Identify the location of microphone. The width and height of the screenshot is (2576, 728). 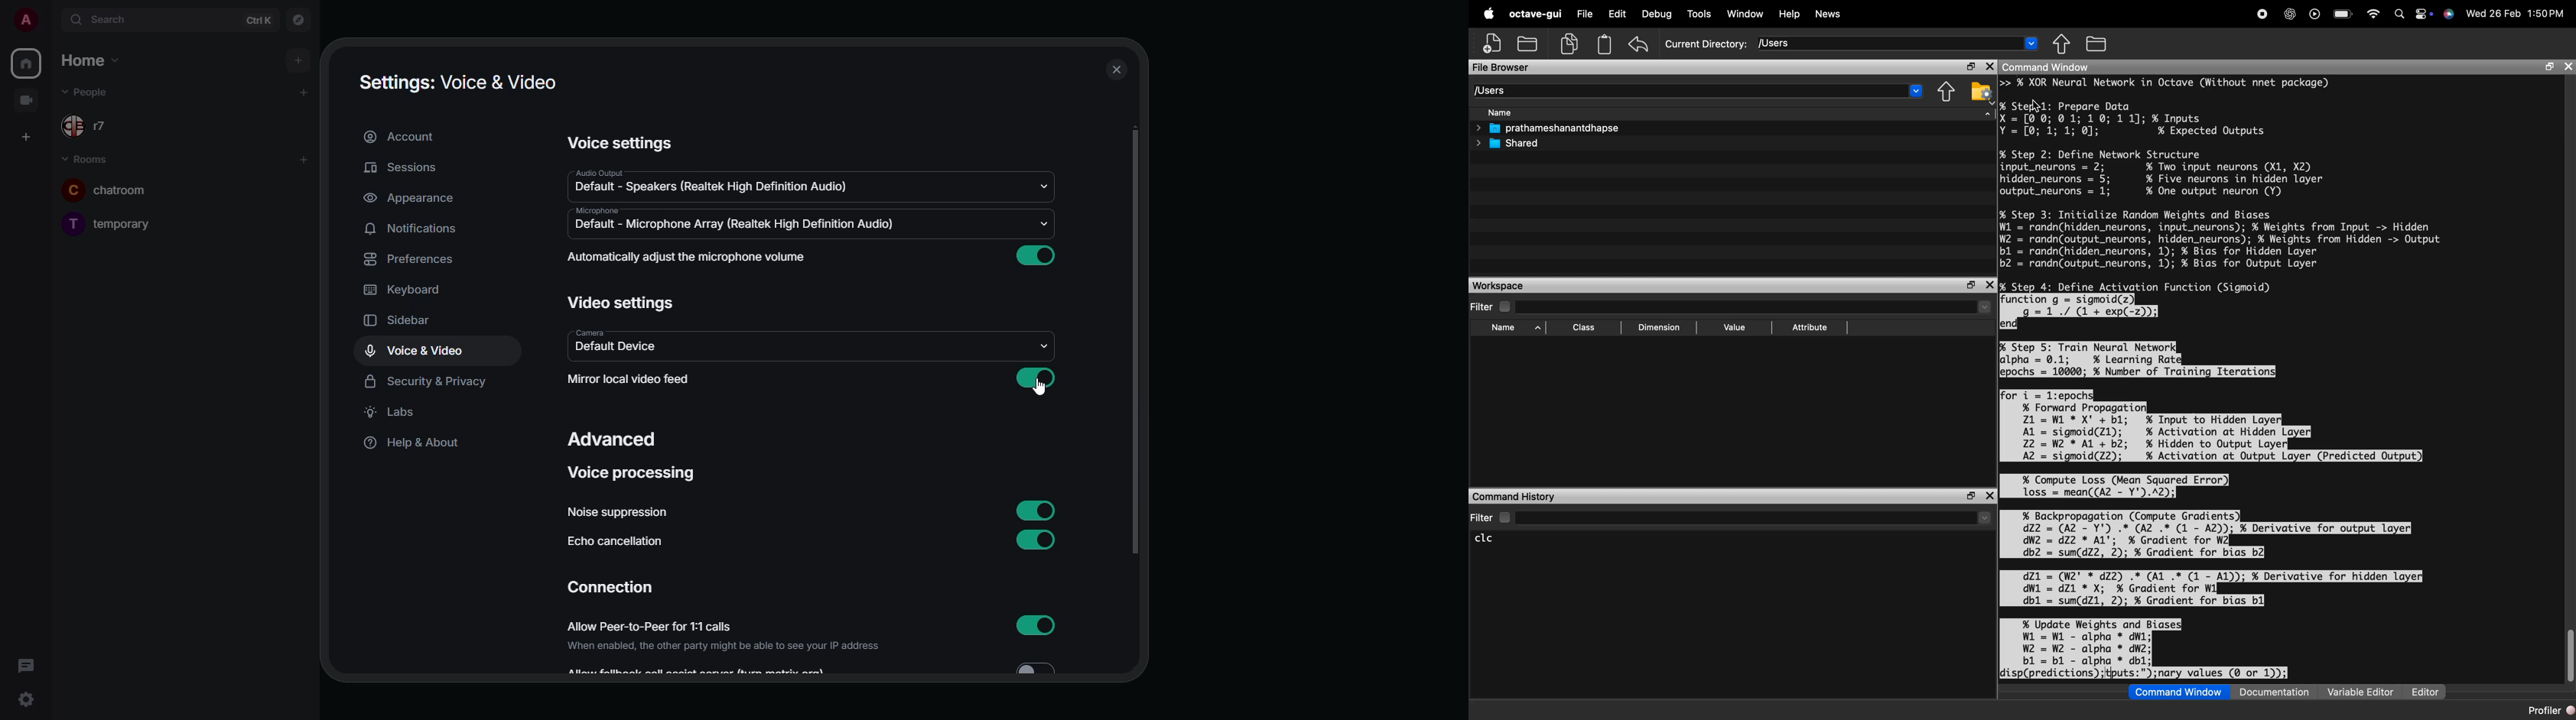
(595, 211).